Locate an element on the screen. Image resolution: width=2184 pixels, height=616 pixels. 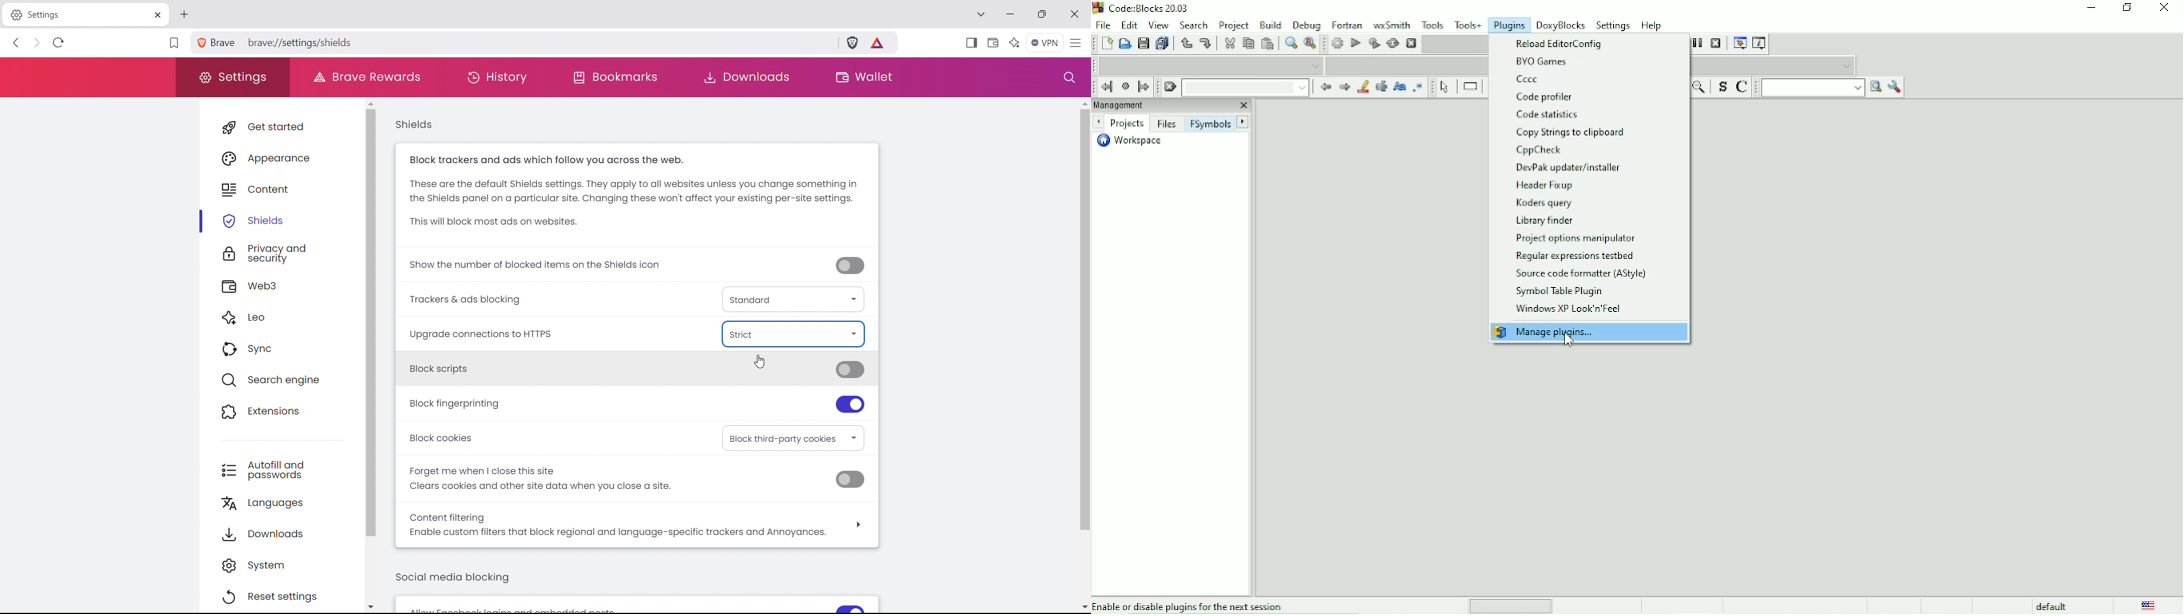
Koders query is located at coordinates (1545, 203).